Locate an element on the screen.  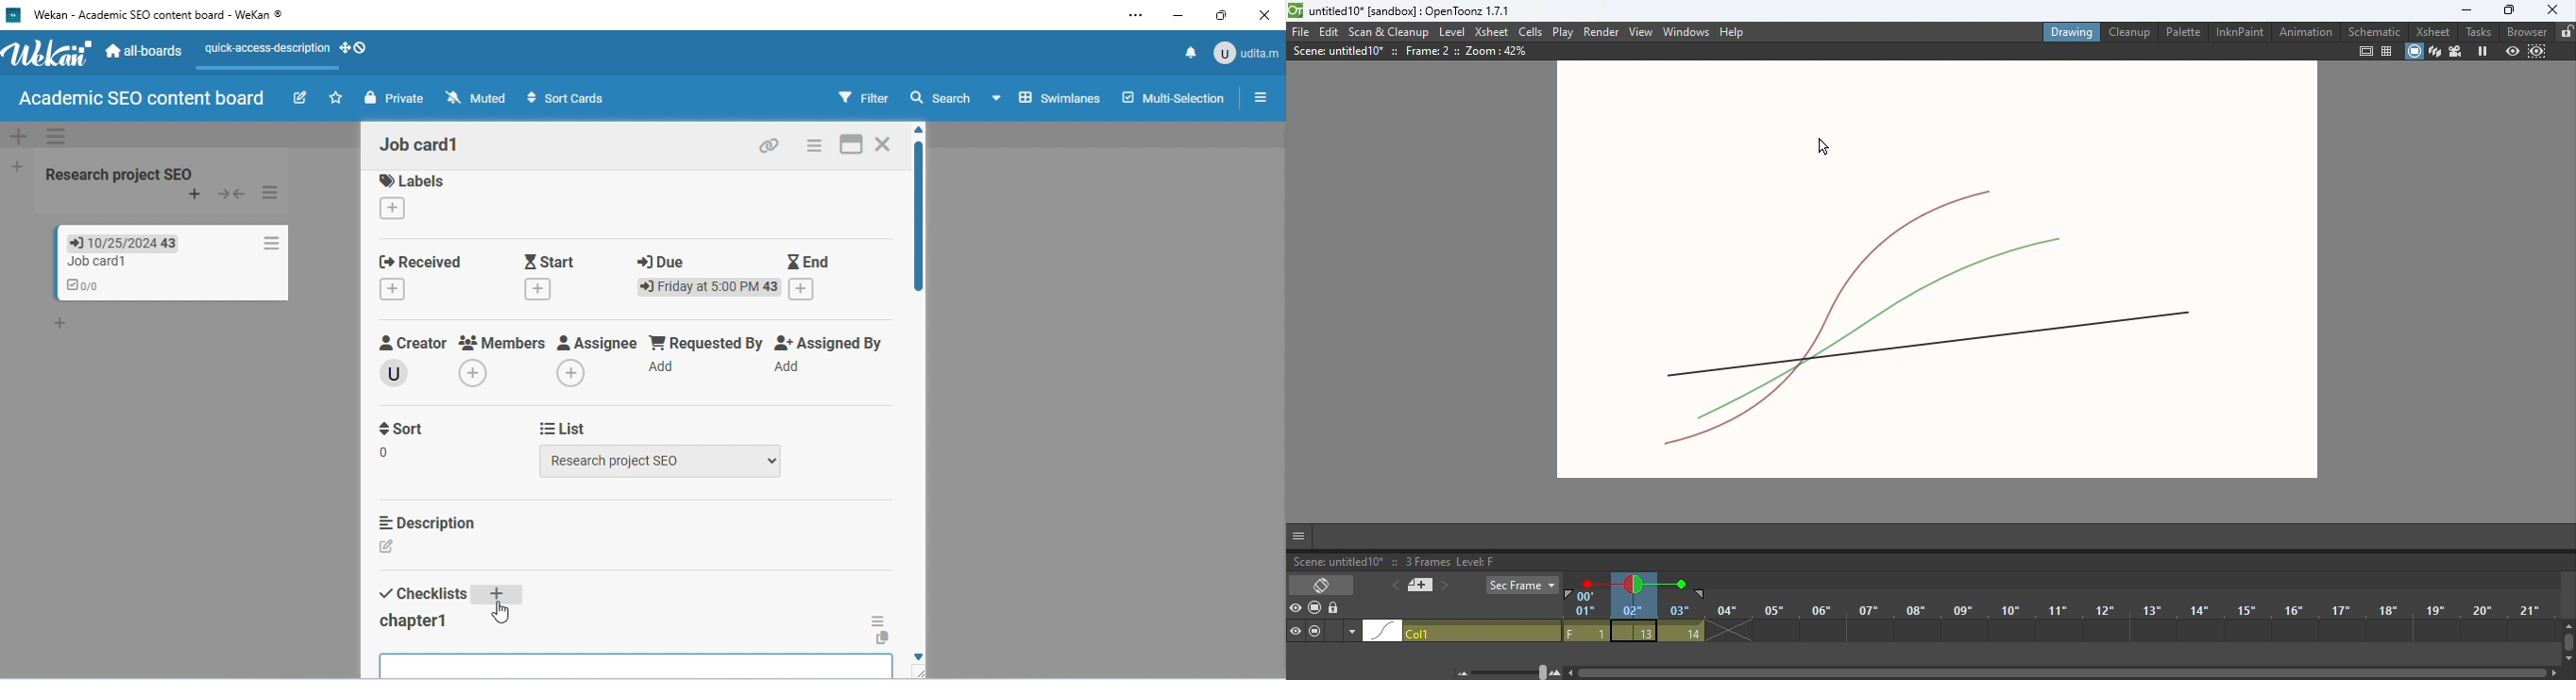
card actions is located at coordinates (815, 145).